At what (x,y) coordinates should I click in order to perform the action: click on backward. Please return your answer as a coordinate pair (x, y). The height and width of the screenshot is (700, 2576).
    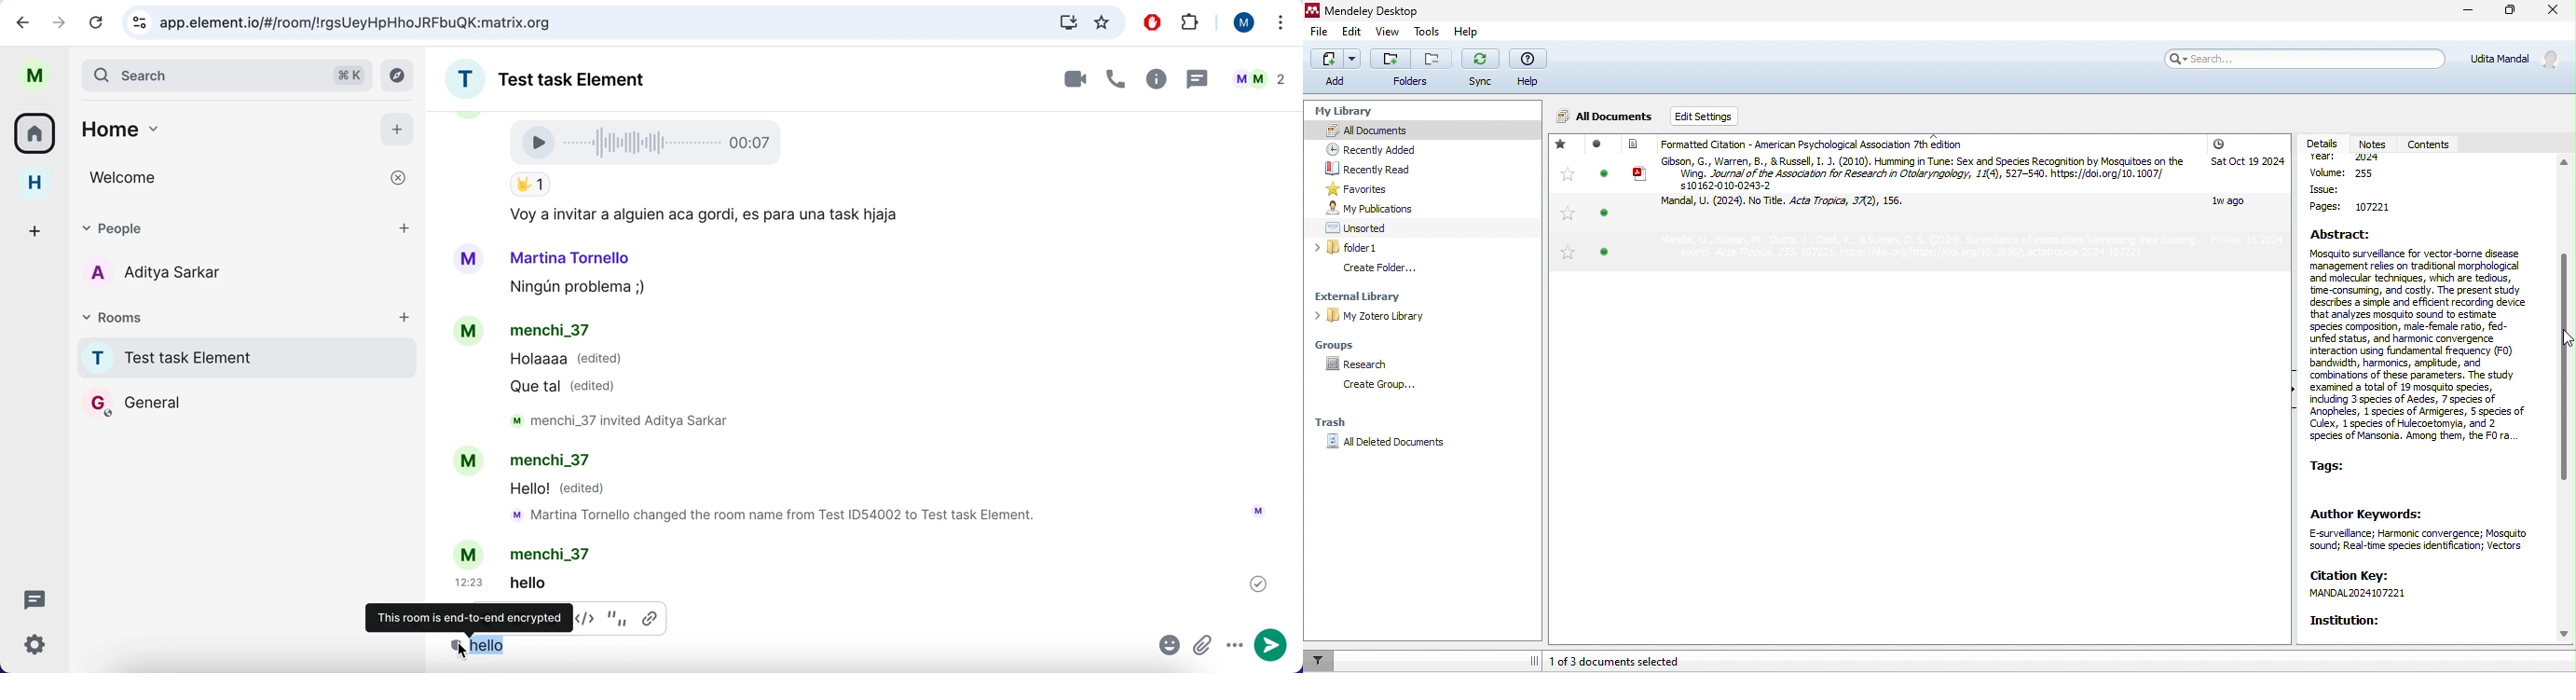
    Looking at the image, I should click on (23, 21).